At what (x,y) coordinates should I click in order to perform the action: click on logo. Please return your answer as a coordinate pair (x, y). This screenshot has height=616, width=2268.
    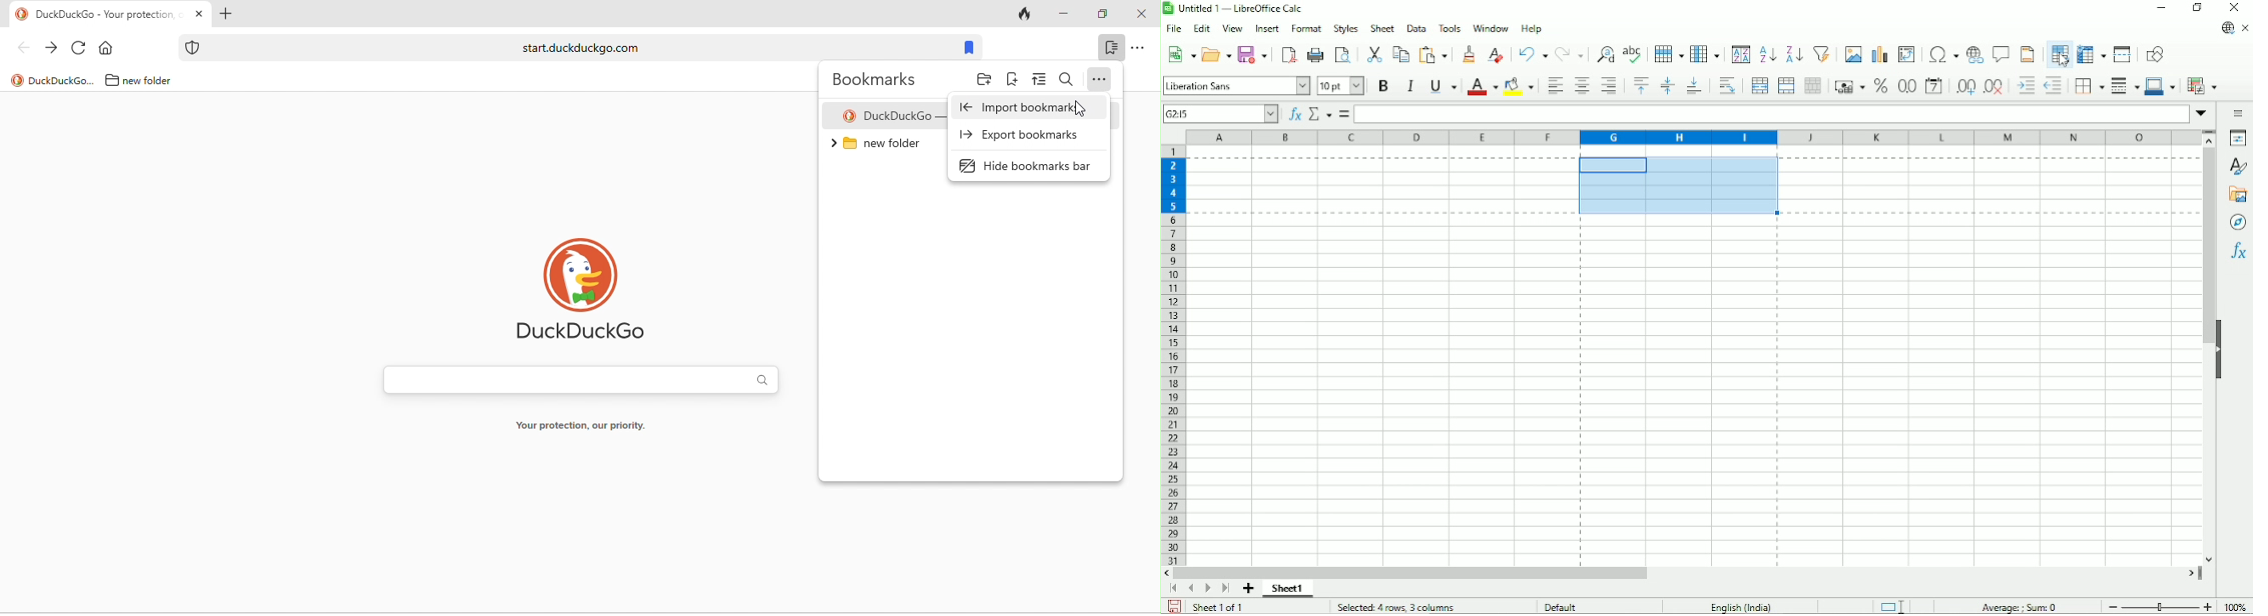
    Looking at the image, I should click on (850, 117).